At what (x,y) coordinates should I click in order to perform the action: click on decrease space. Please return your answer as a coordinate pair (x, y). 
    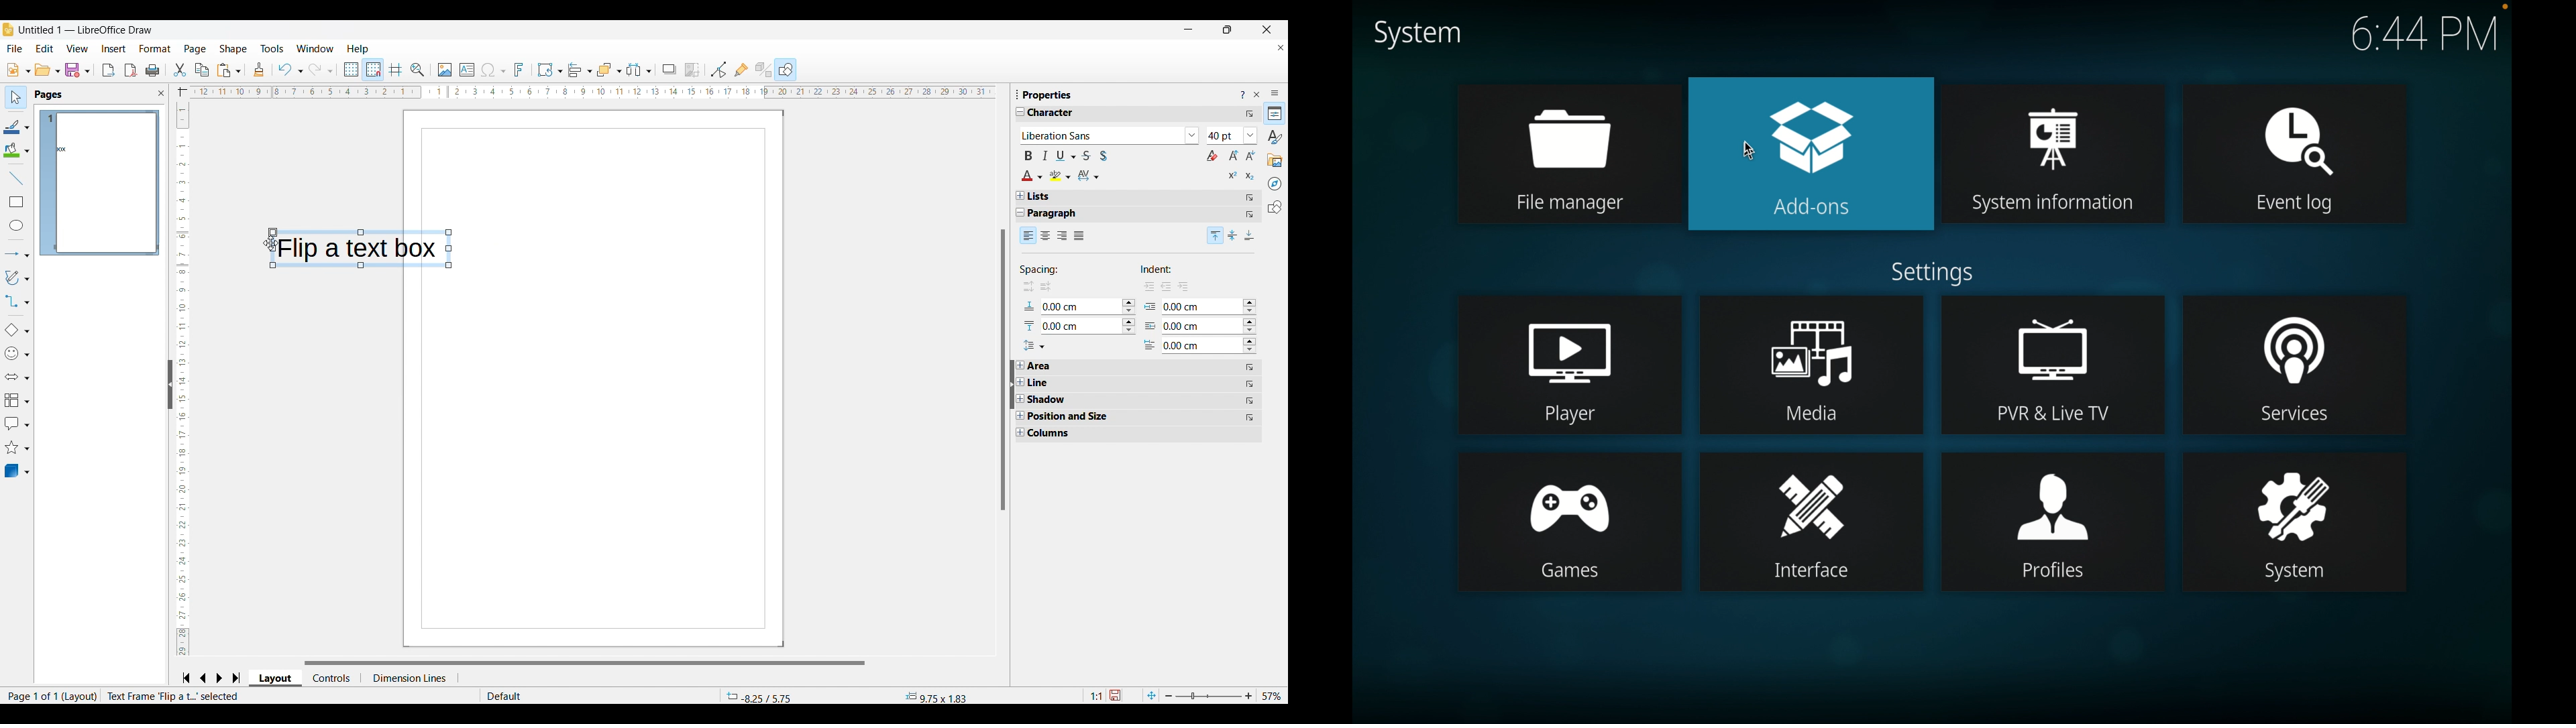
    Looking at the image, I should click on (1026, 288).